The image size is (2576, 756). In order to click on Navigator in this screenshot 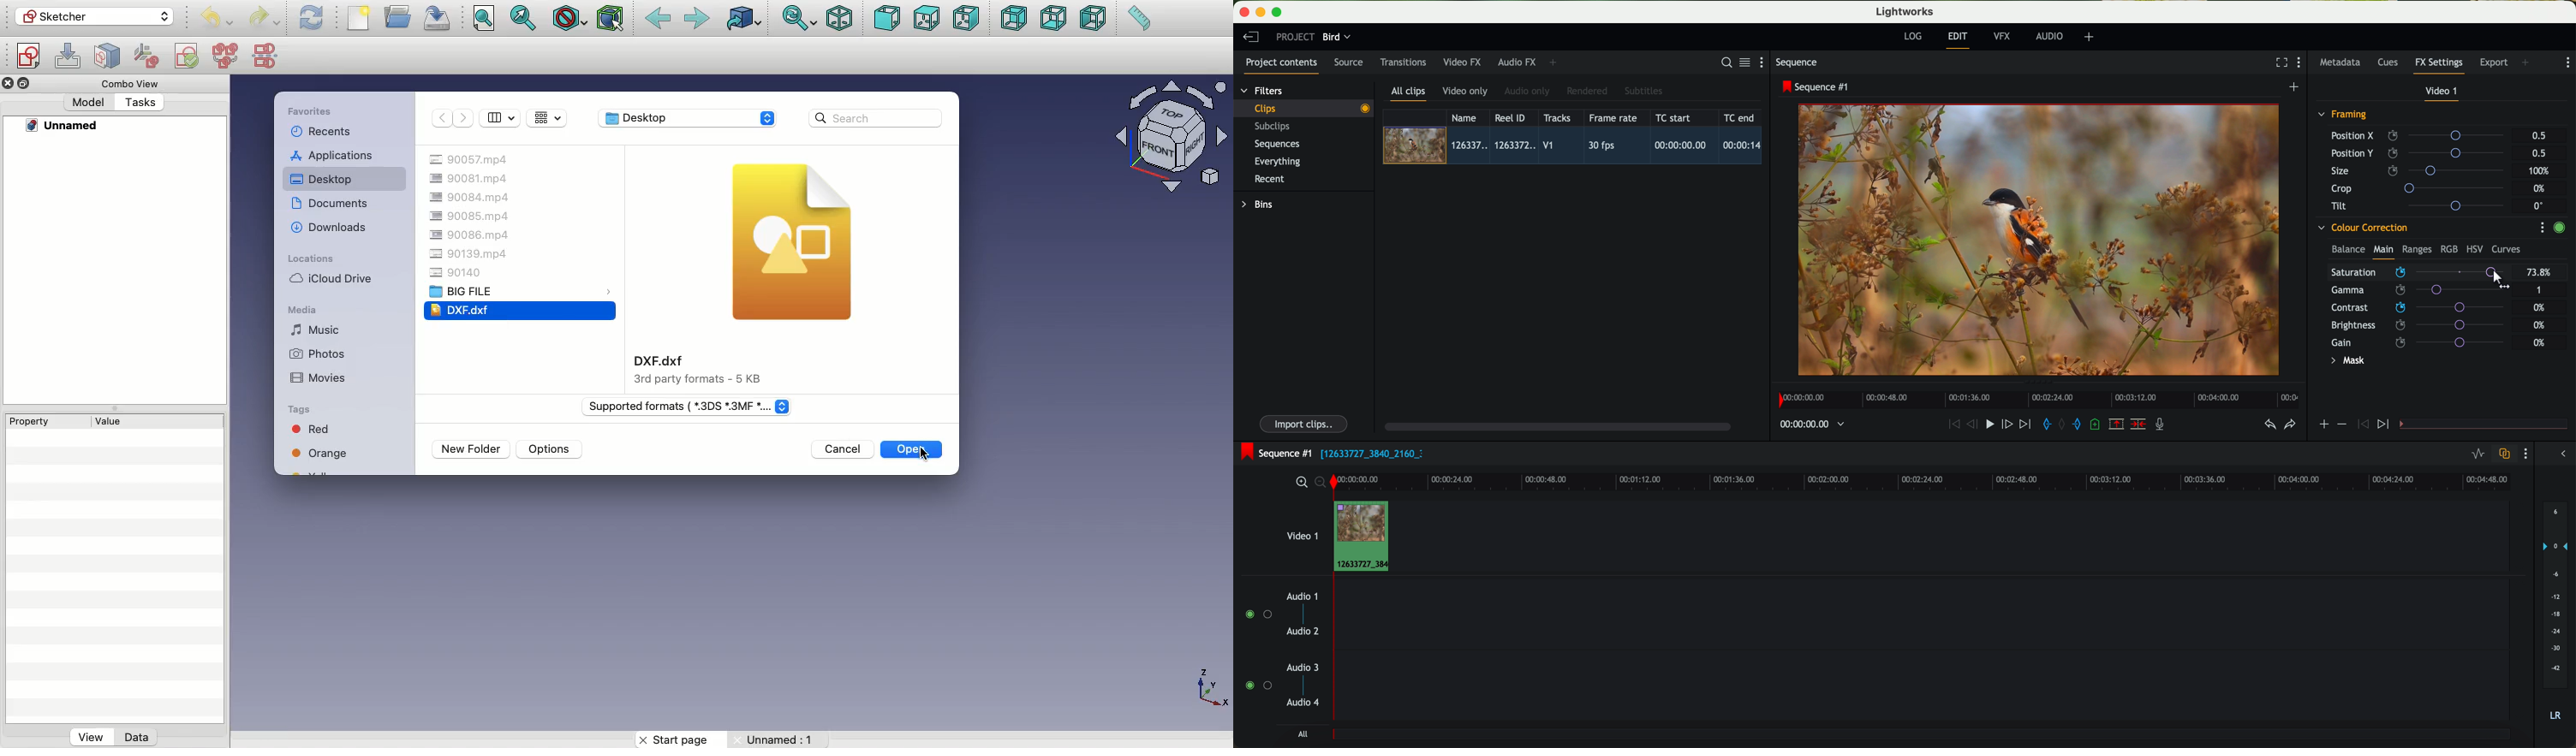, I will do `click(1176, 140)`.